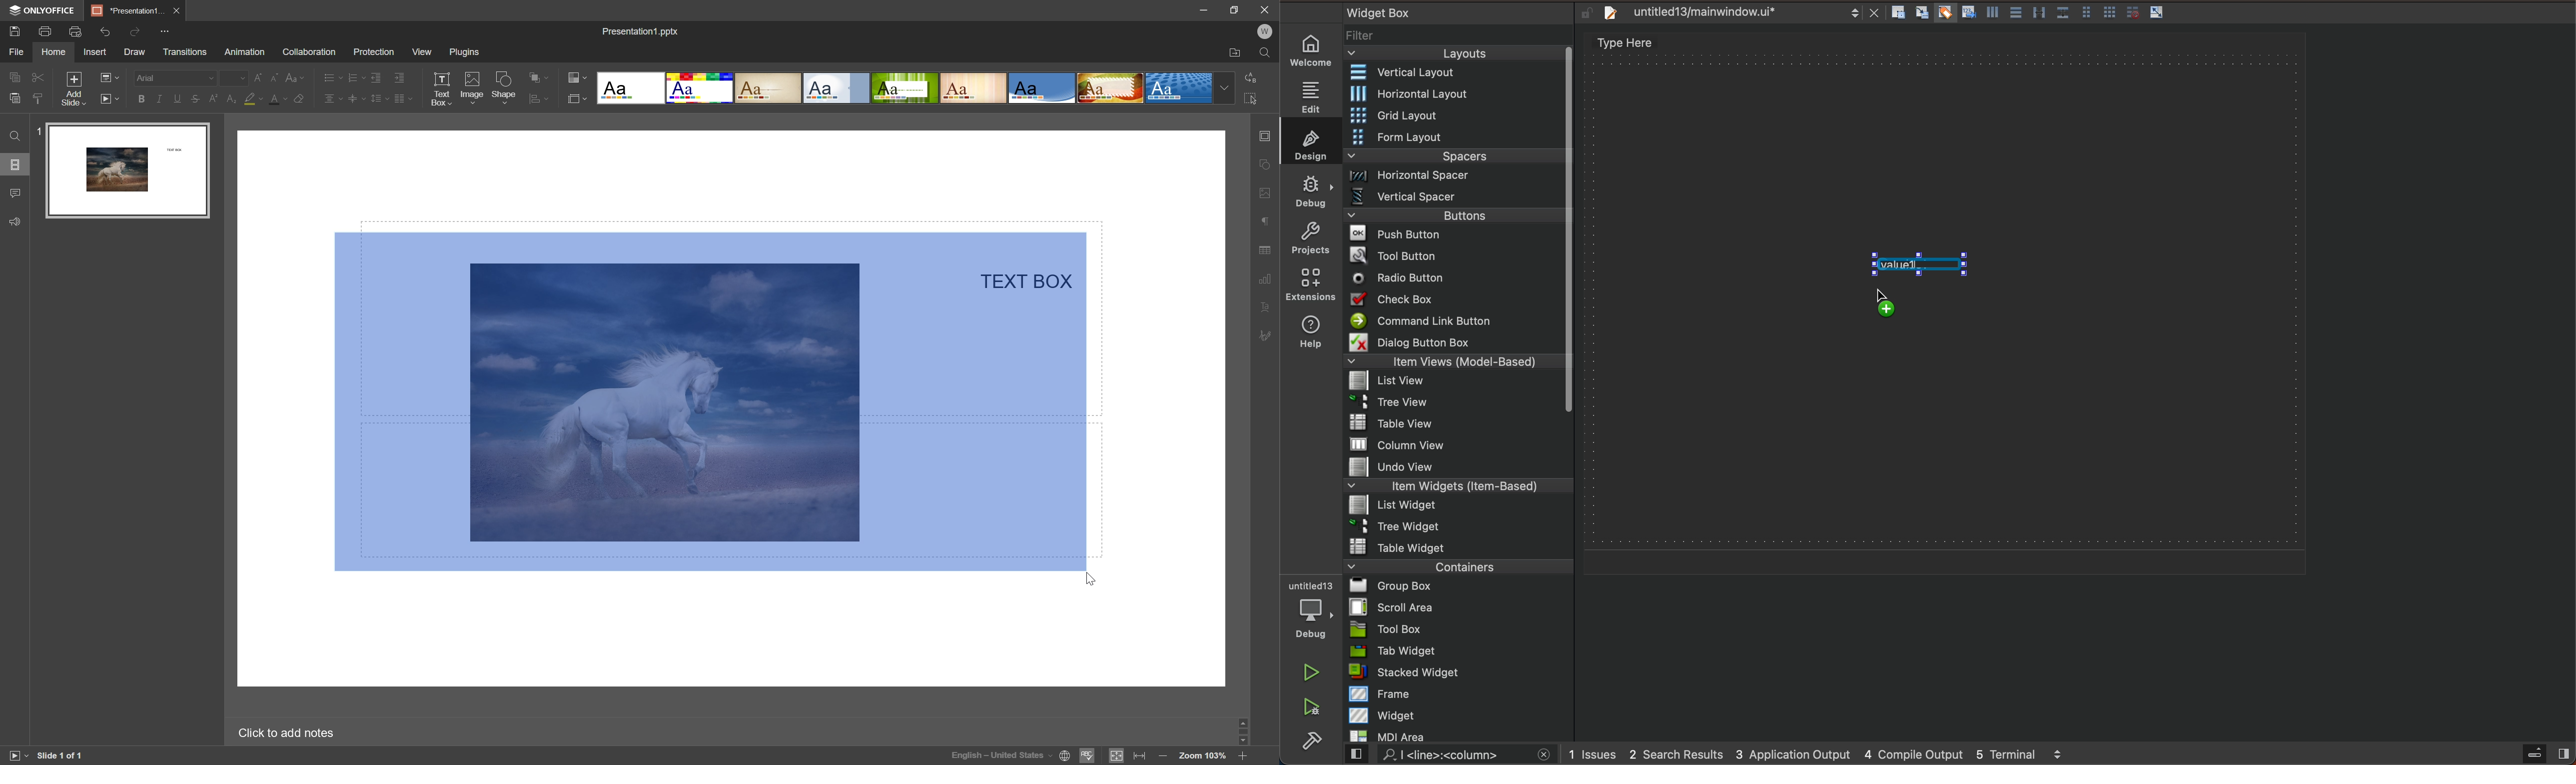  What do you see at coordinates (640, 31) in the screenshot?
I see `presentation.pptx` at bounding box center [640, 31].